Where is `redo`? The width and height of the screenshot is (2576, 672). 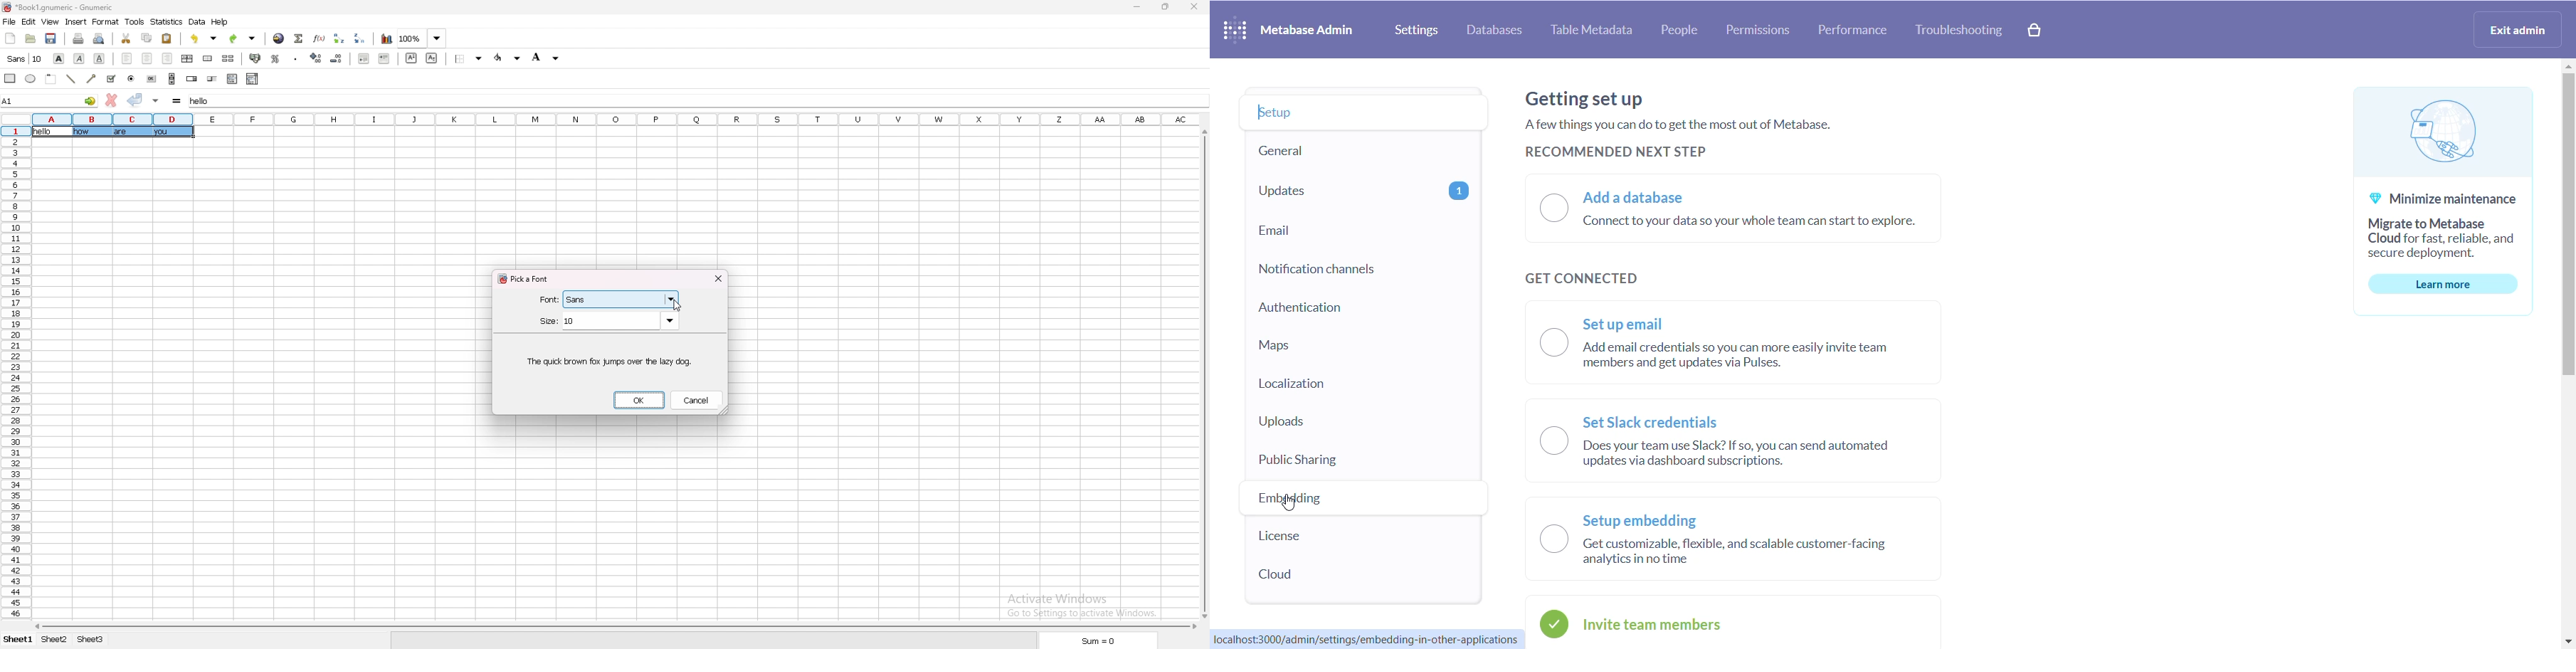
redo is located at coordinates (243, 38).